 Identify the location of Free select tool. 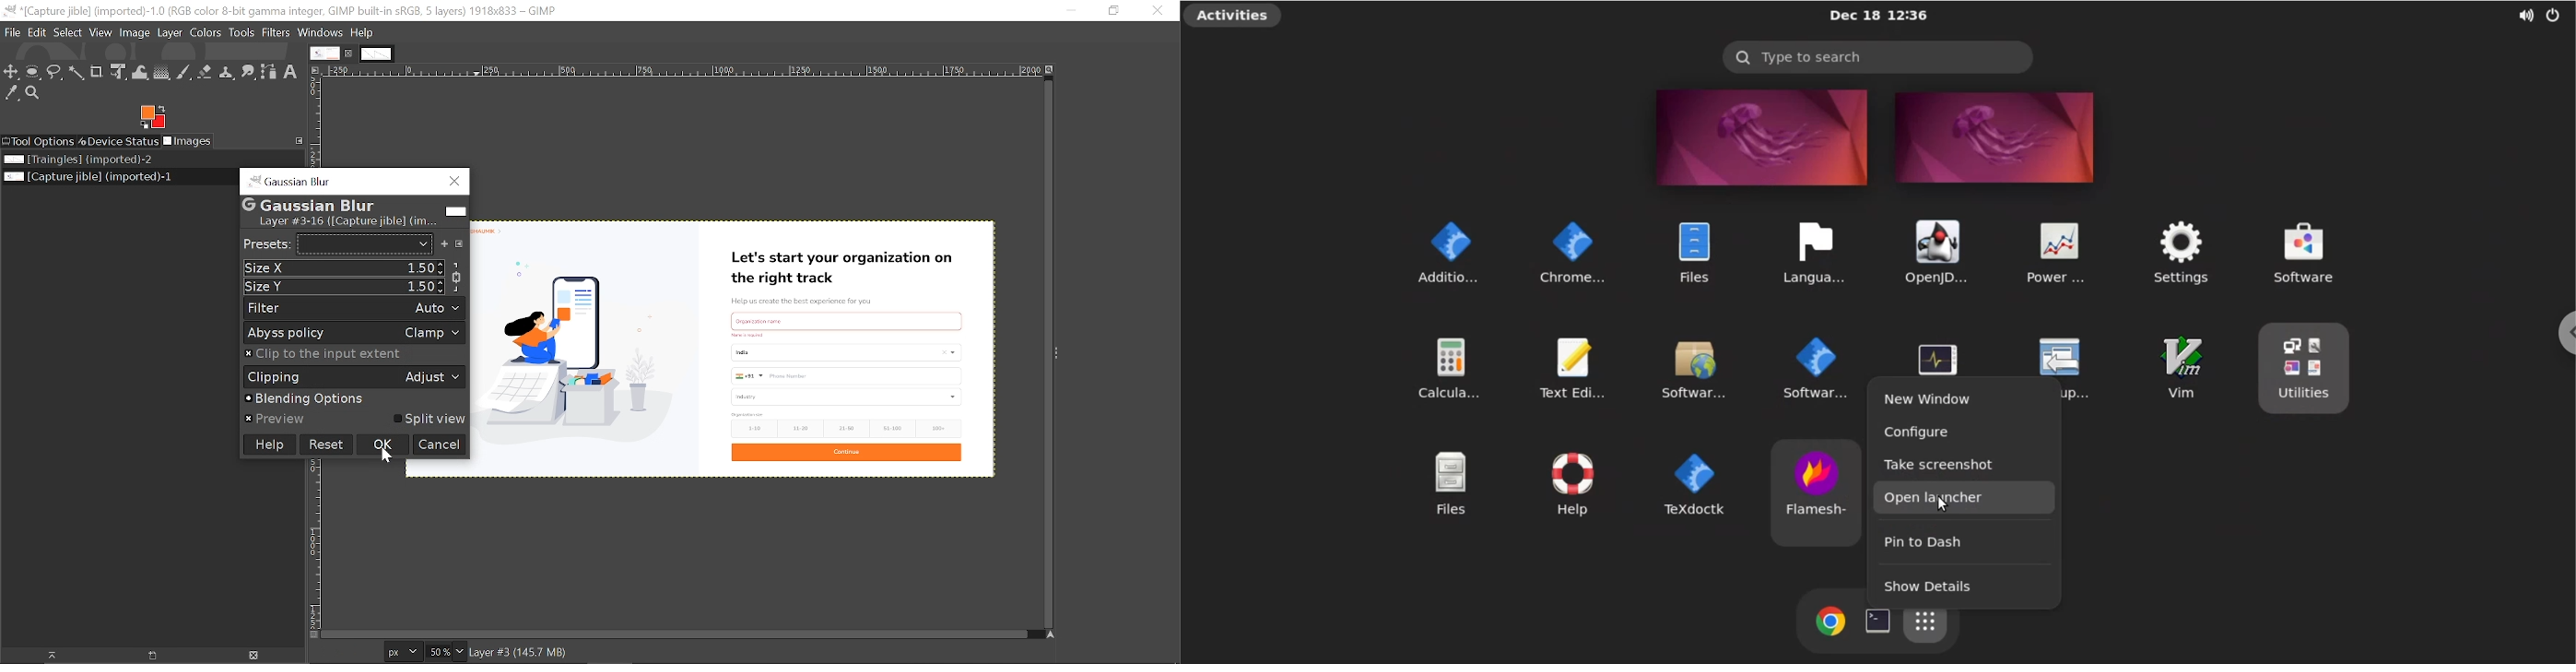
(77, 74).